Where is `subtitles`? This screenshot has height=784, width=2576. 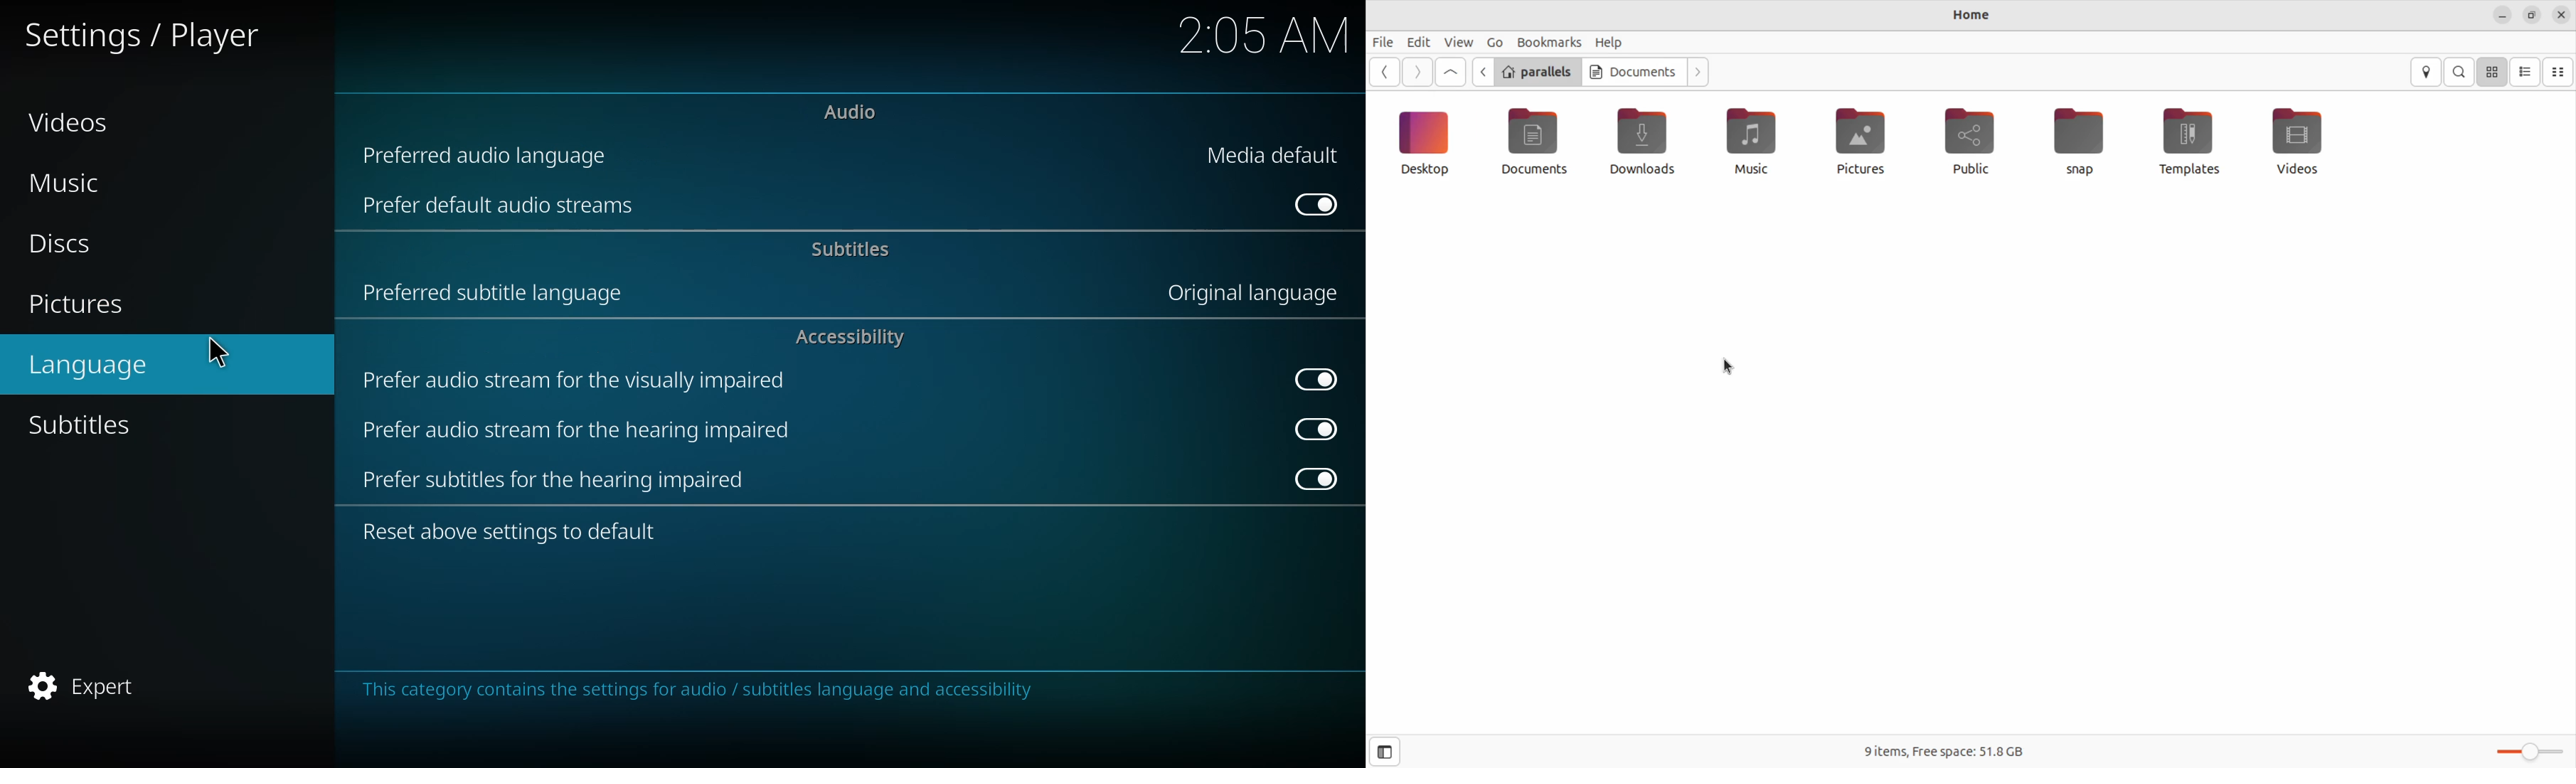 subtitles is located at coordinates (87, 425).